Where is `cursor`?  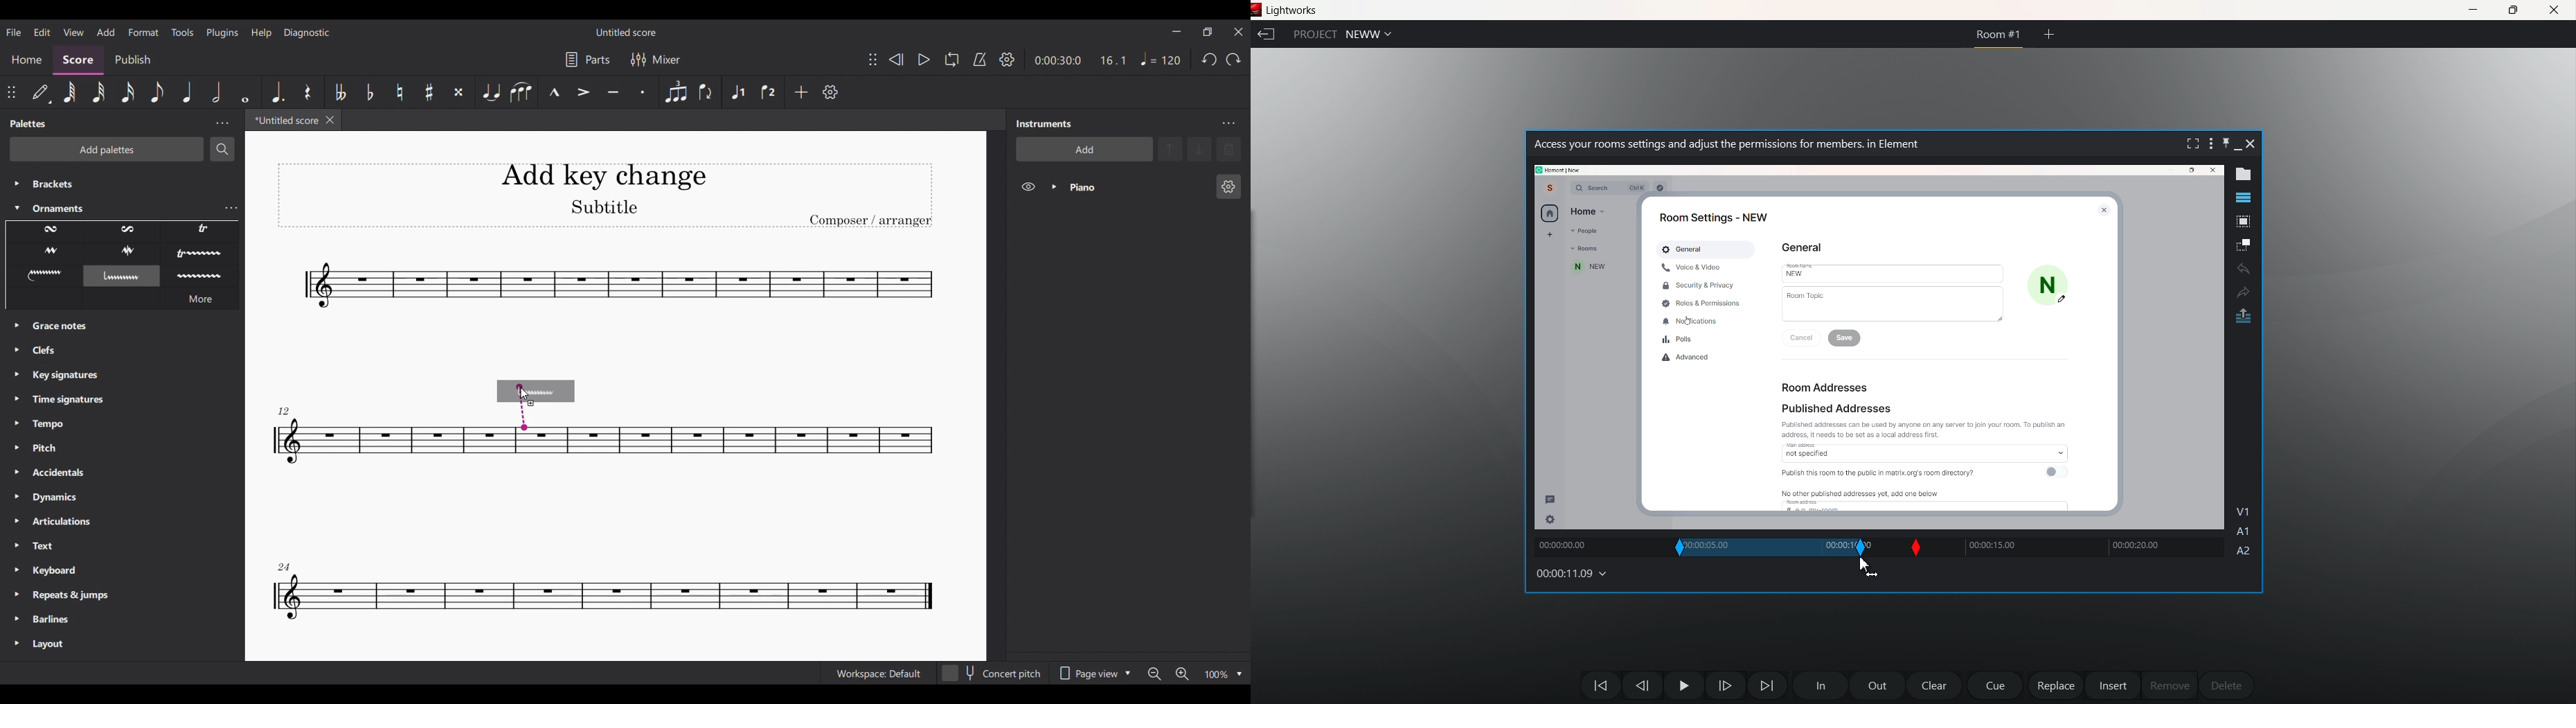
cursor is located at coordinates (1868, 567).